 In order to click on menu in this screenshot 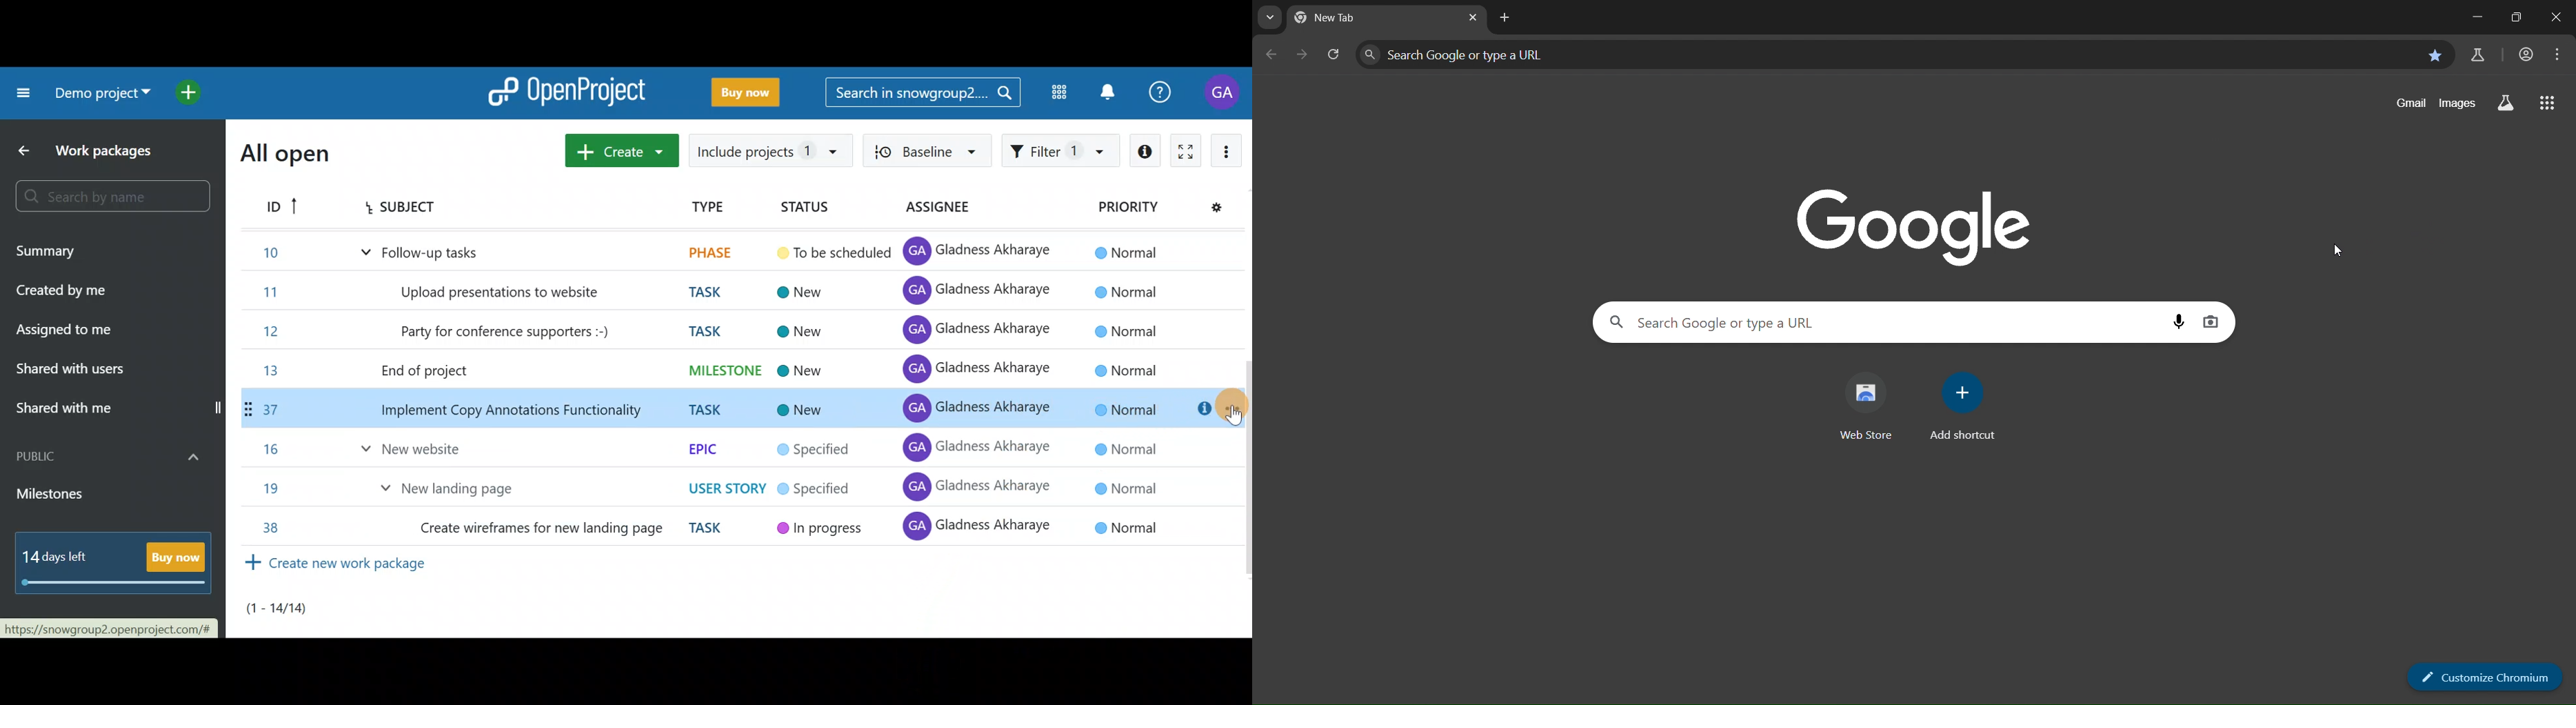, I will do `click(2557, 55)`.